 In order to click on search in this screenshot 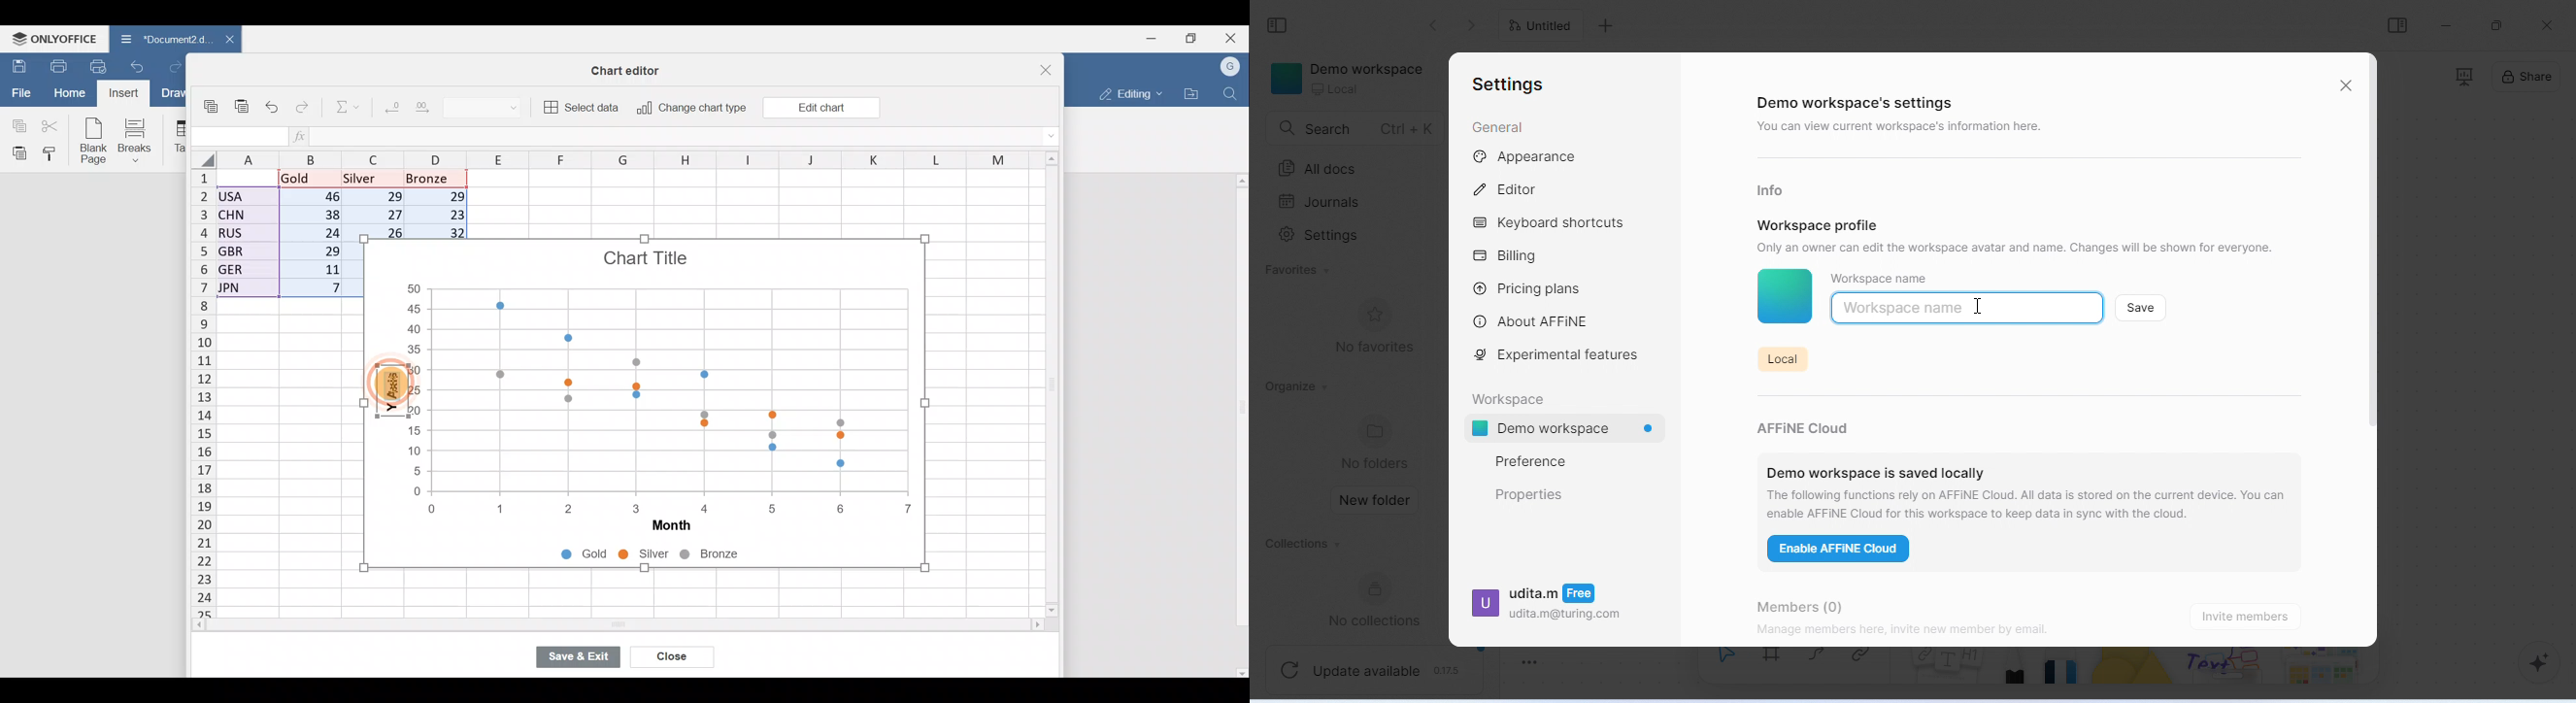, I will do `click(1355, 128)`.